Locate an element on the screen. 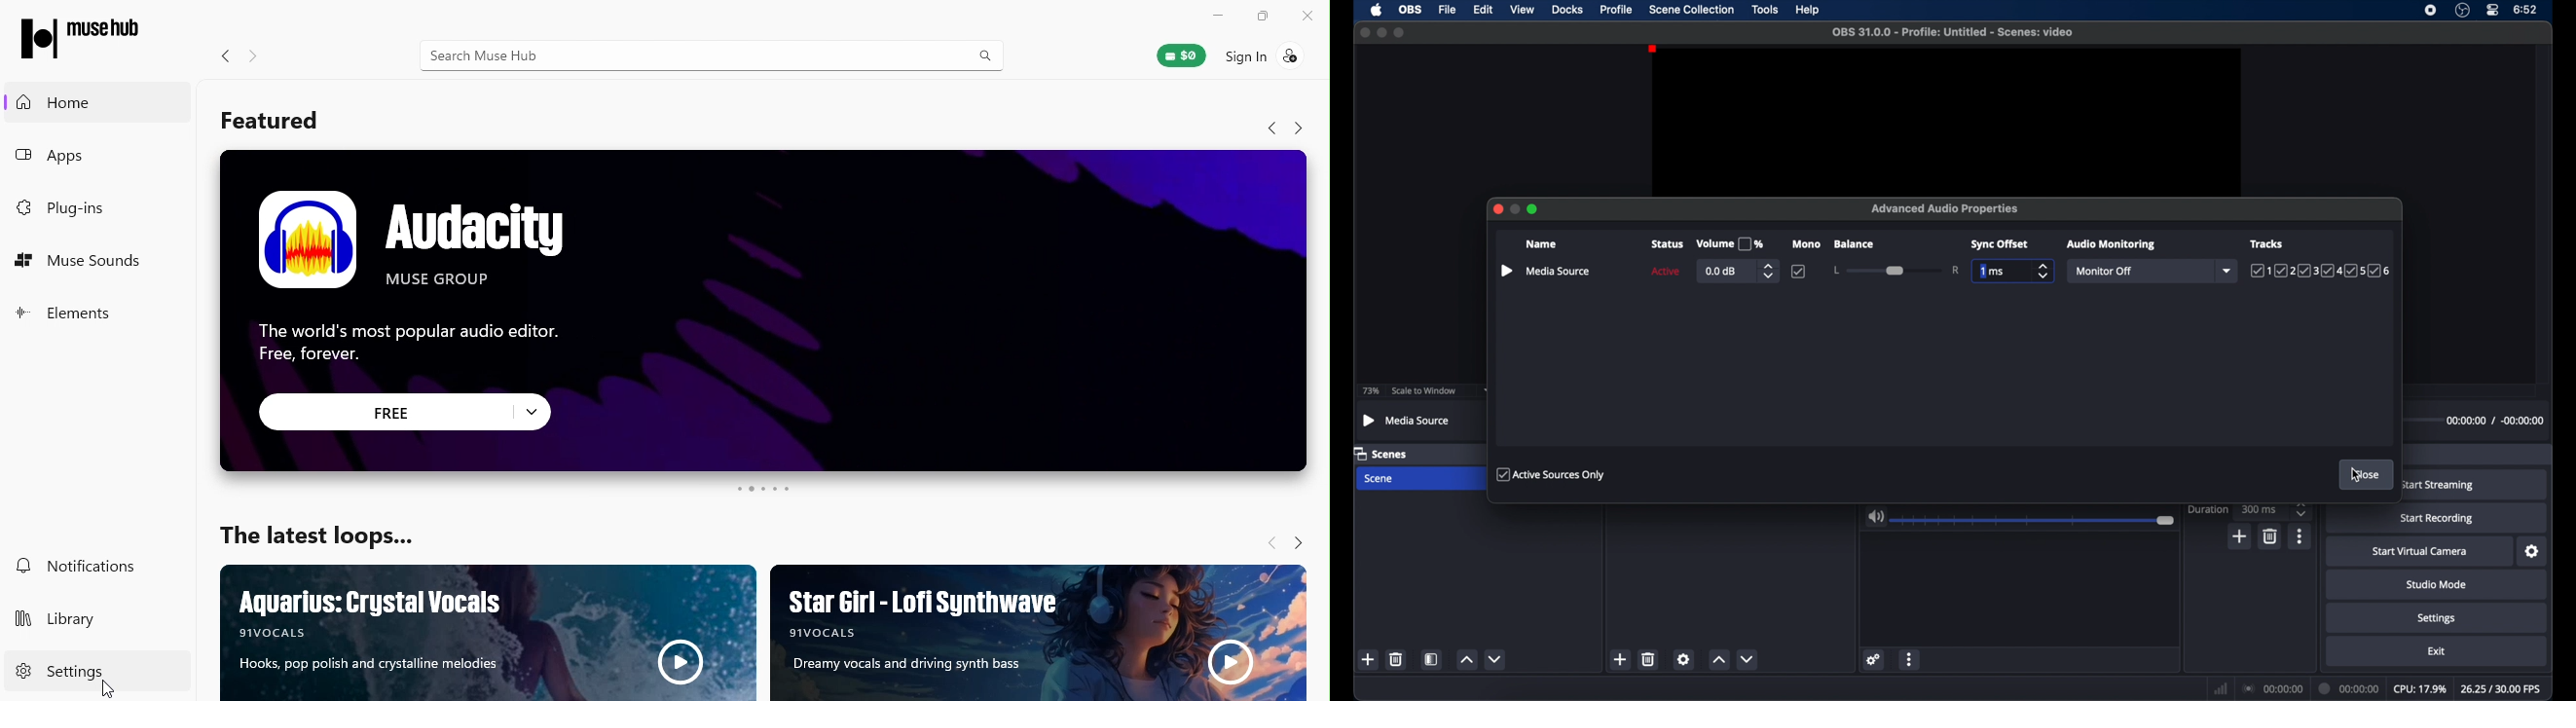 The image size is (2576, 728). Navigate back is located at coordinates (1266, 541).